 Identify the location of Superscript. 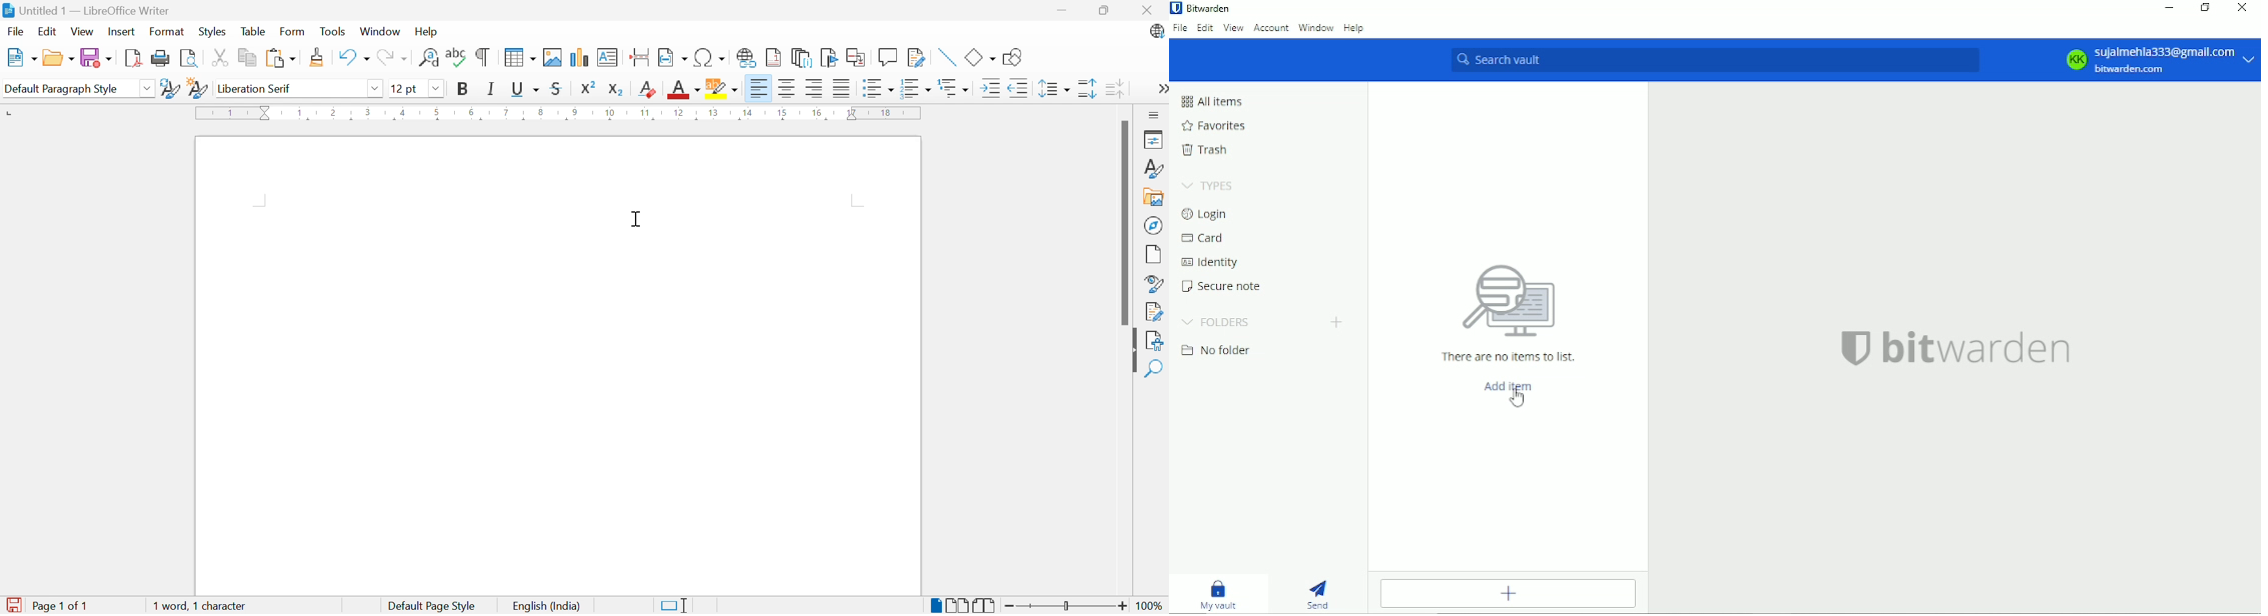
(587, 88).